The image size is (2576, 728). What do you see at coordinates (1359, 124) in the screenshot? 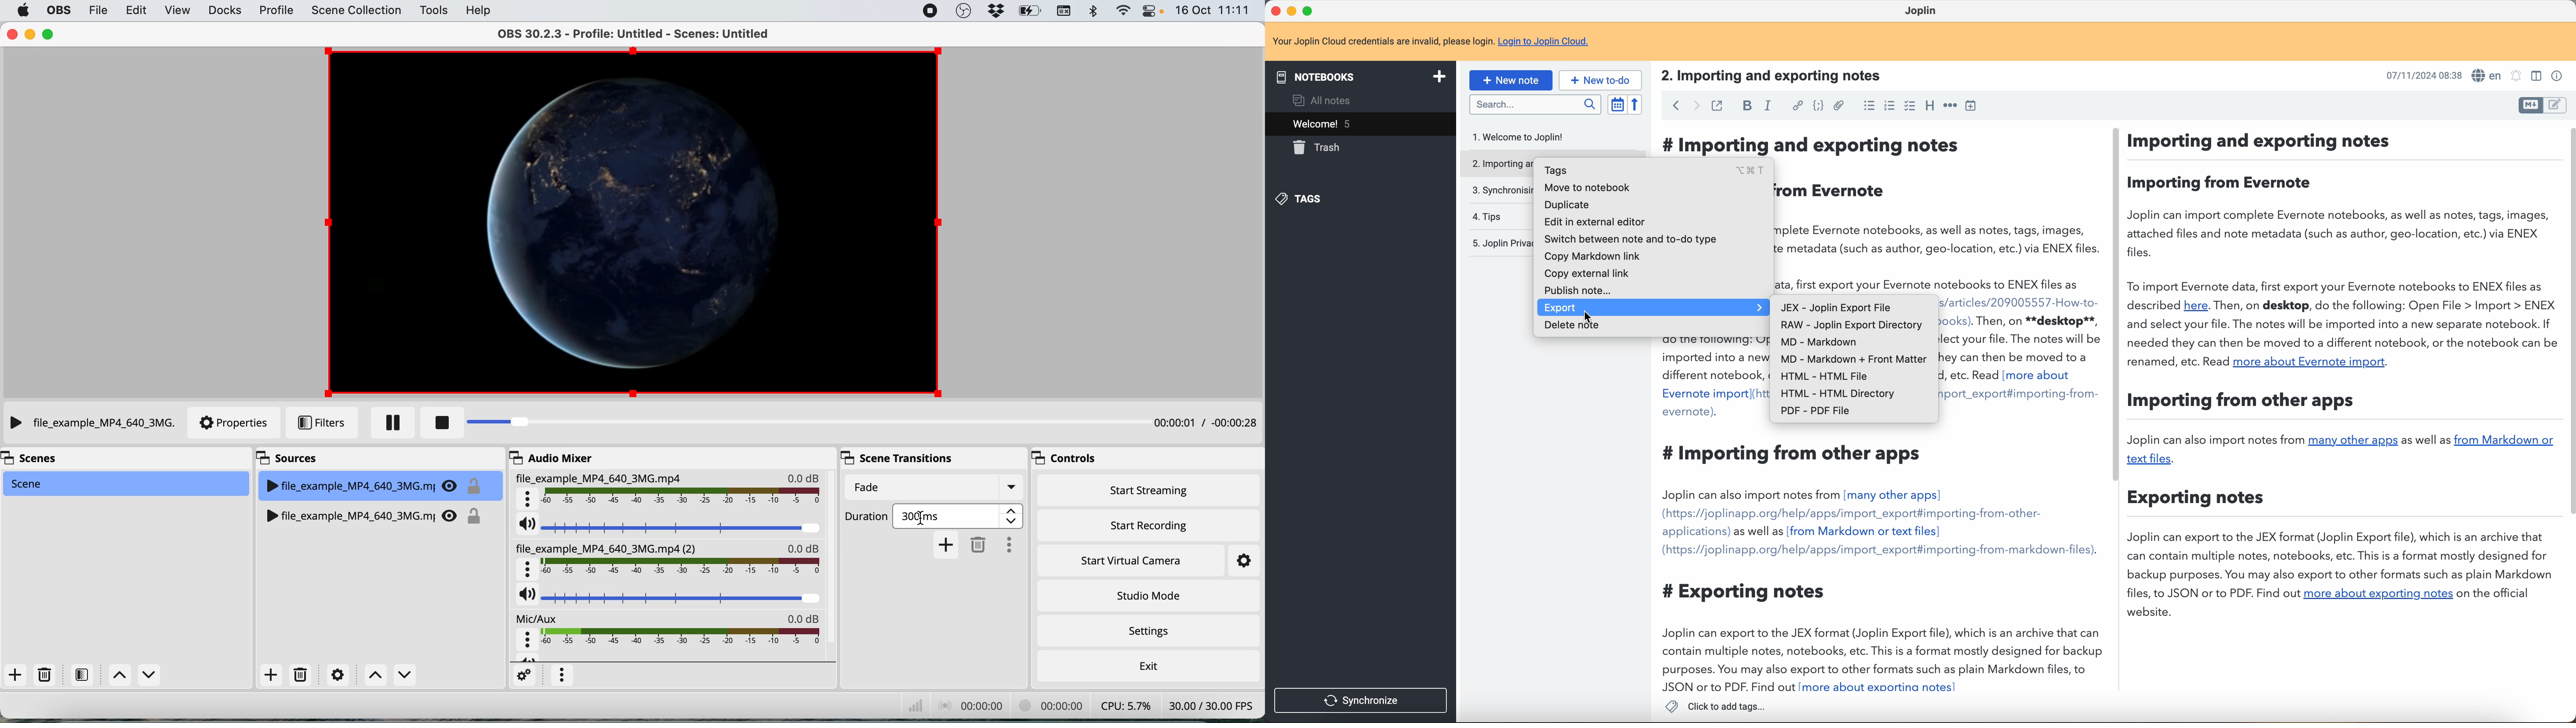
I see `welcome 5` at bounding box center [1359, 124].